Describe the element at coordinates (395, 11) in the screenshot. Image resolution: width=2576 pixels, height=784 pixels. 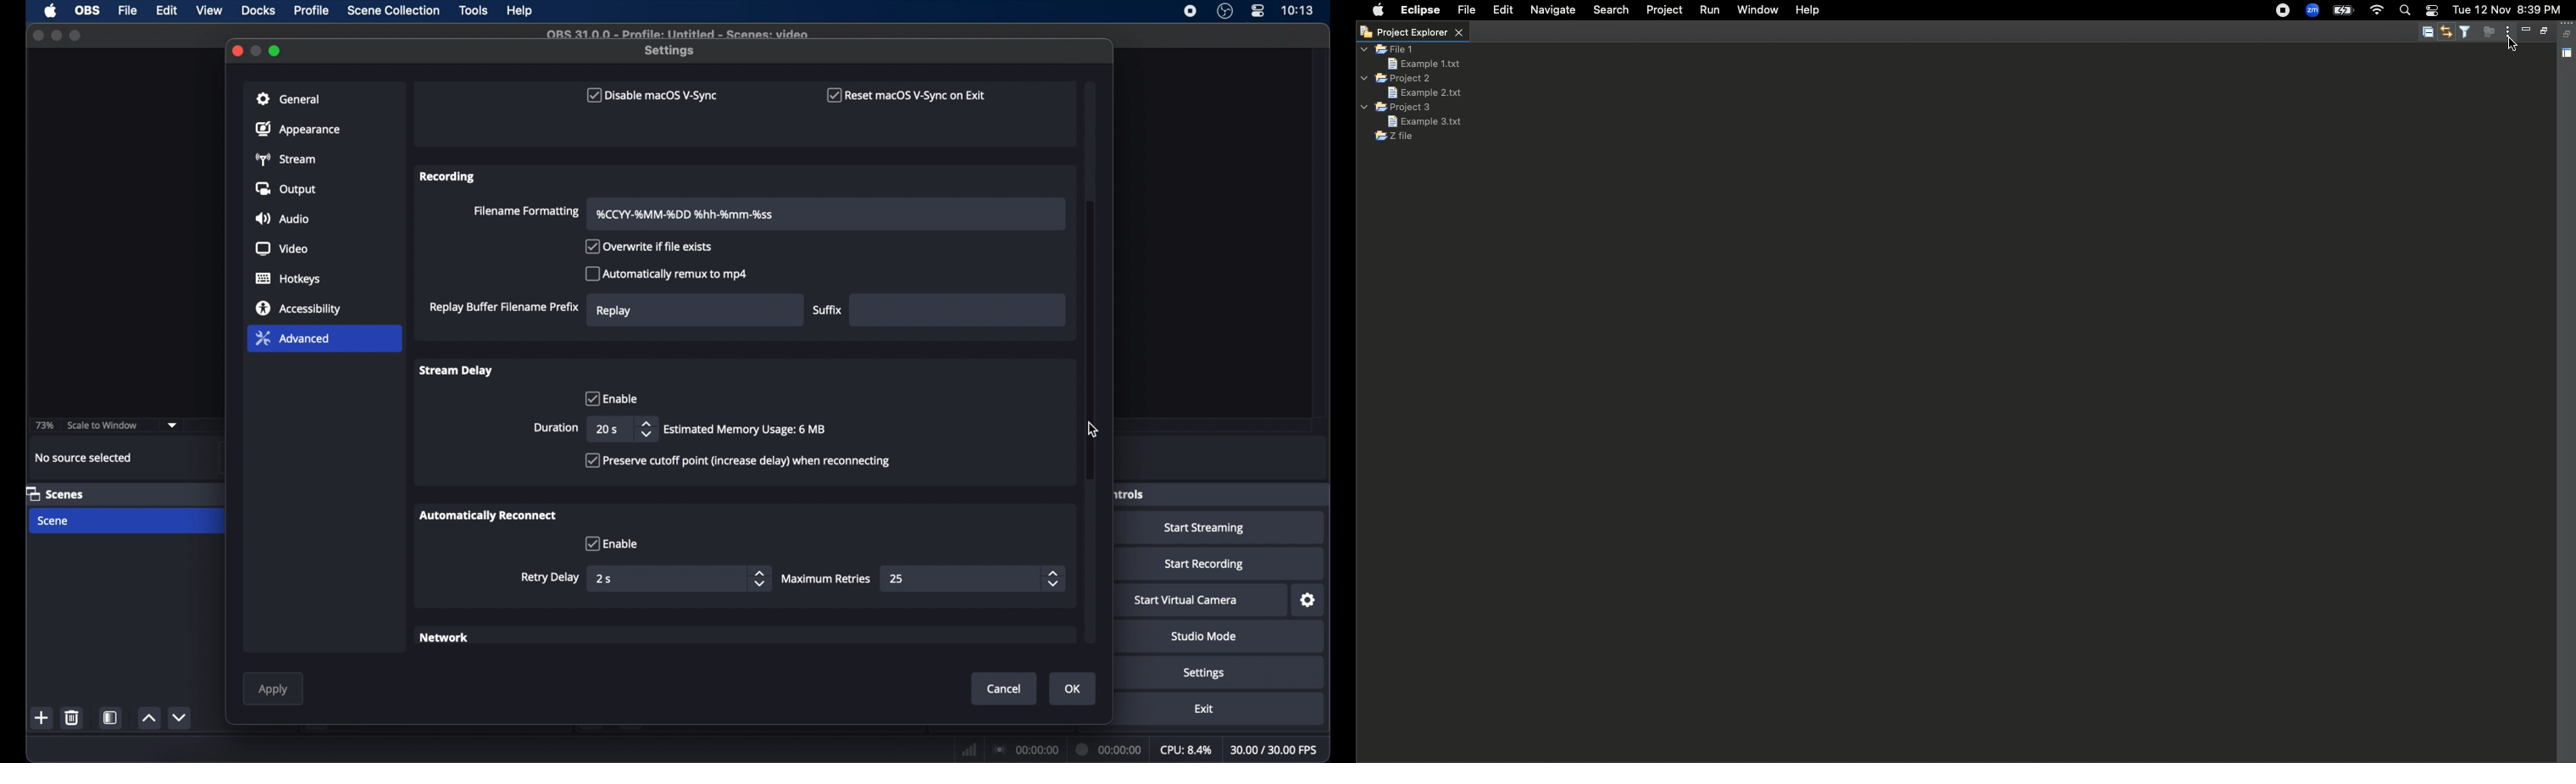
I see `scene collection` at that location.